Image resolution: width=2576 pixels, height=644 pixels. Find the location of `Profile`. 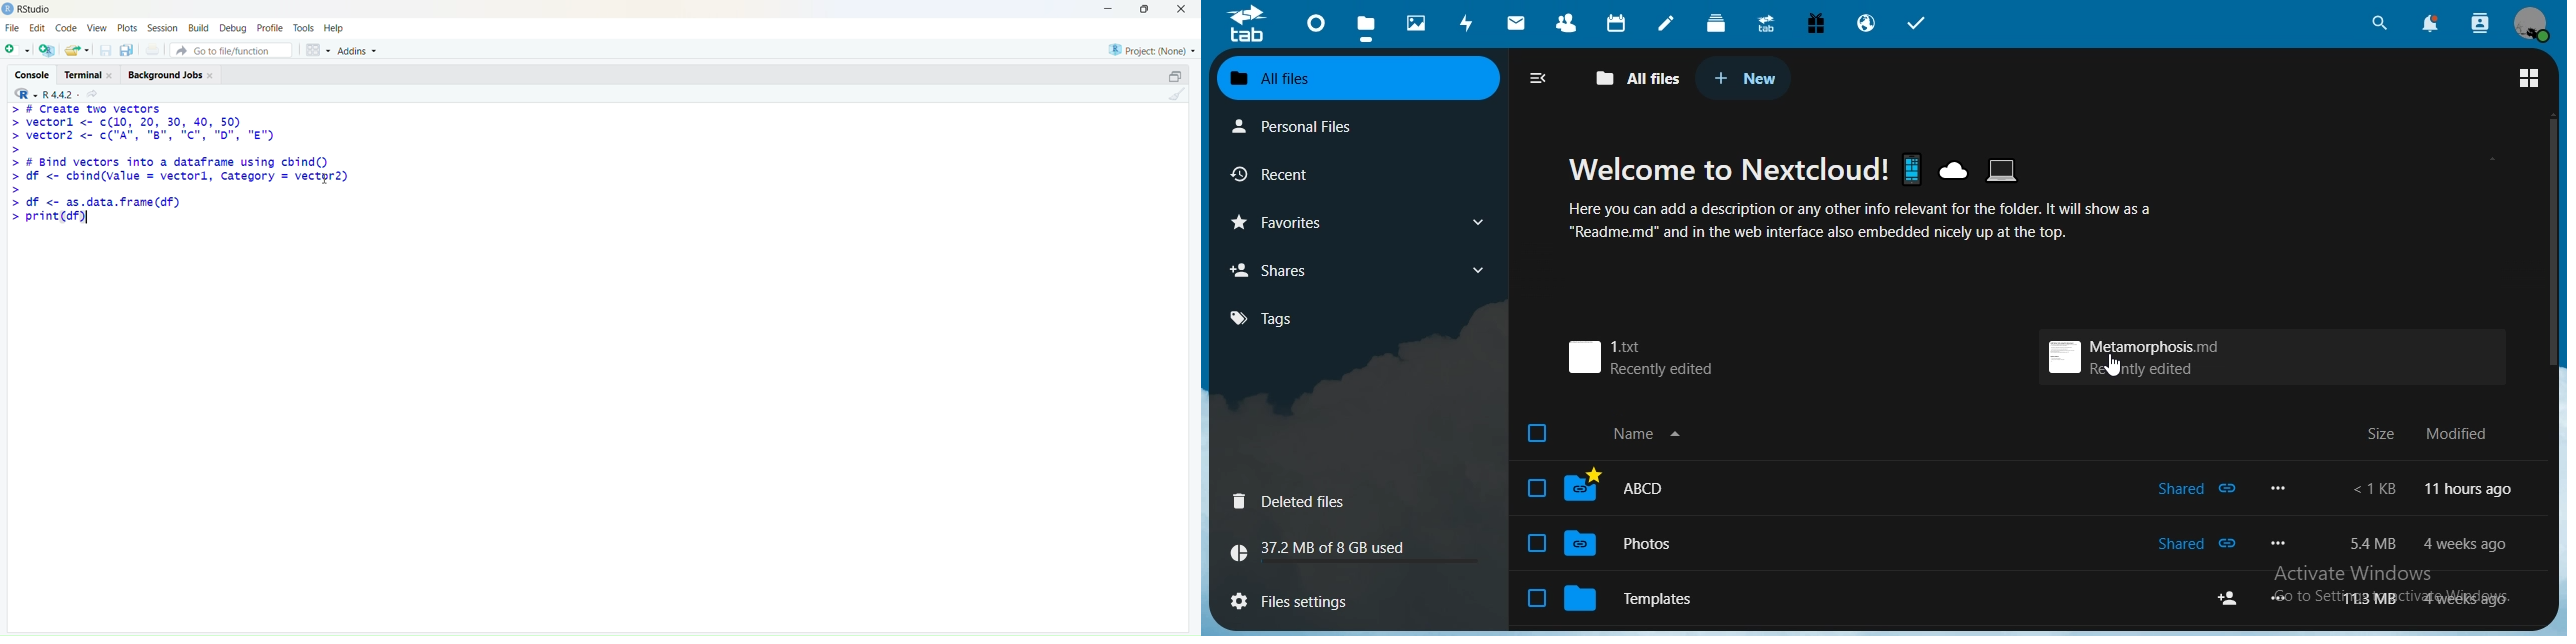

Profile is located at coordinates (270, 27).